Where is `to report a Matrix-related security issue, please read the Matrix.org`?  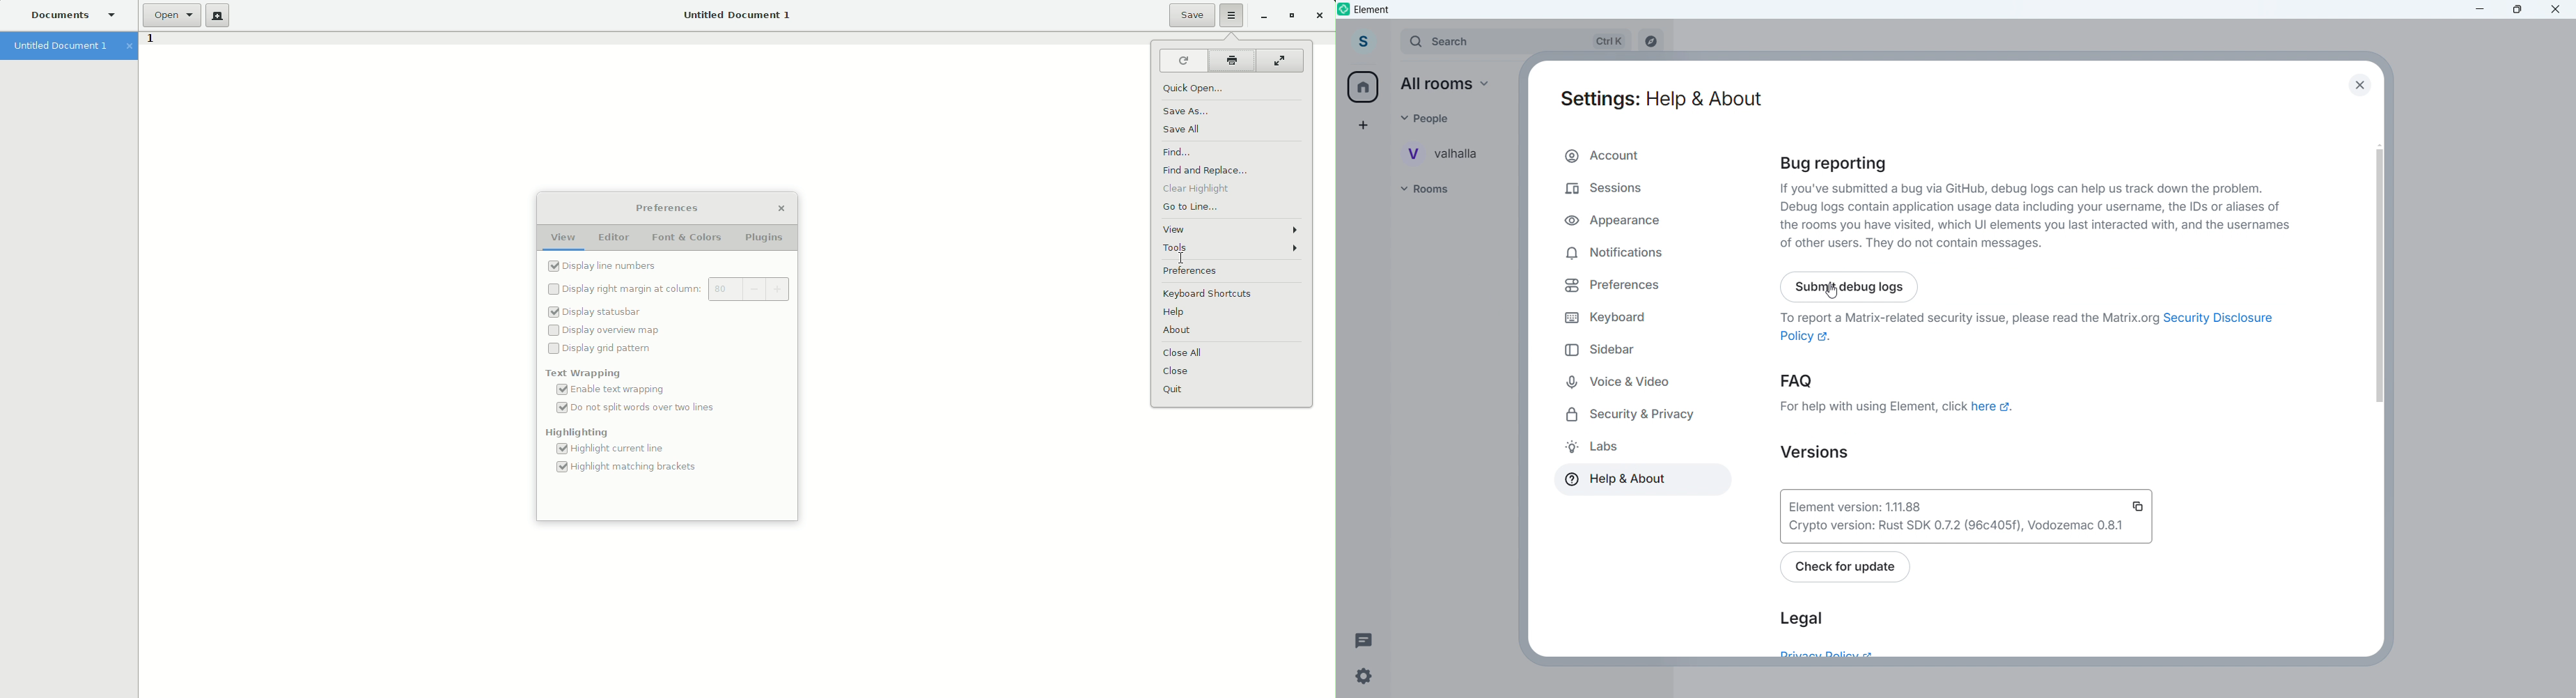 to report a Matrix-related security issue, please read the Matrix.org is located at coordinates (1967, 317).